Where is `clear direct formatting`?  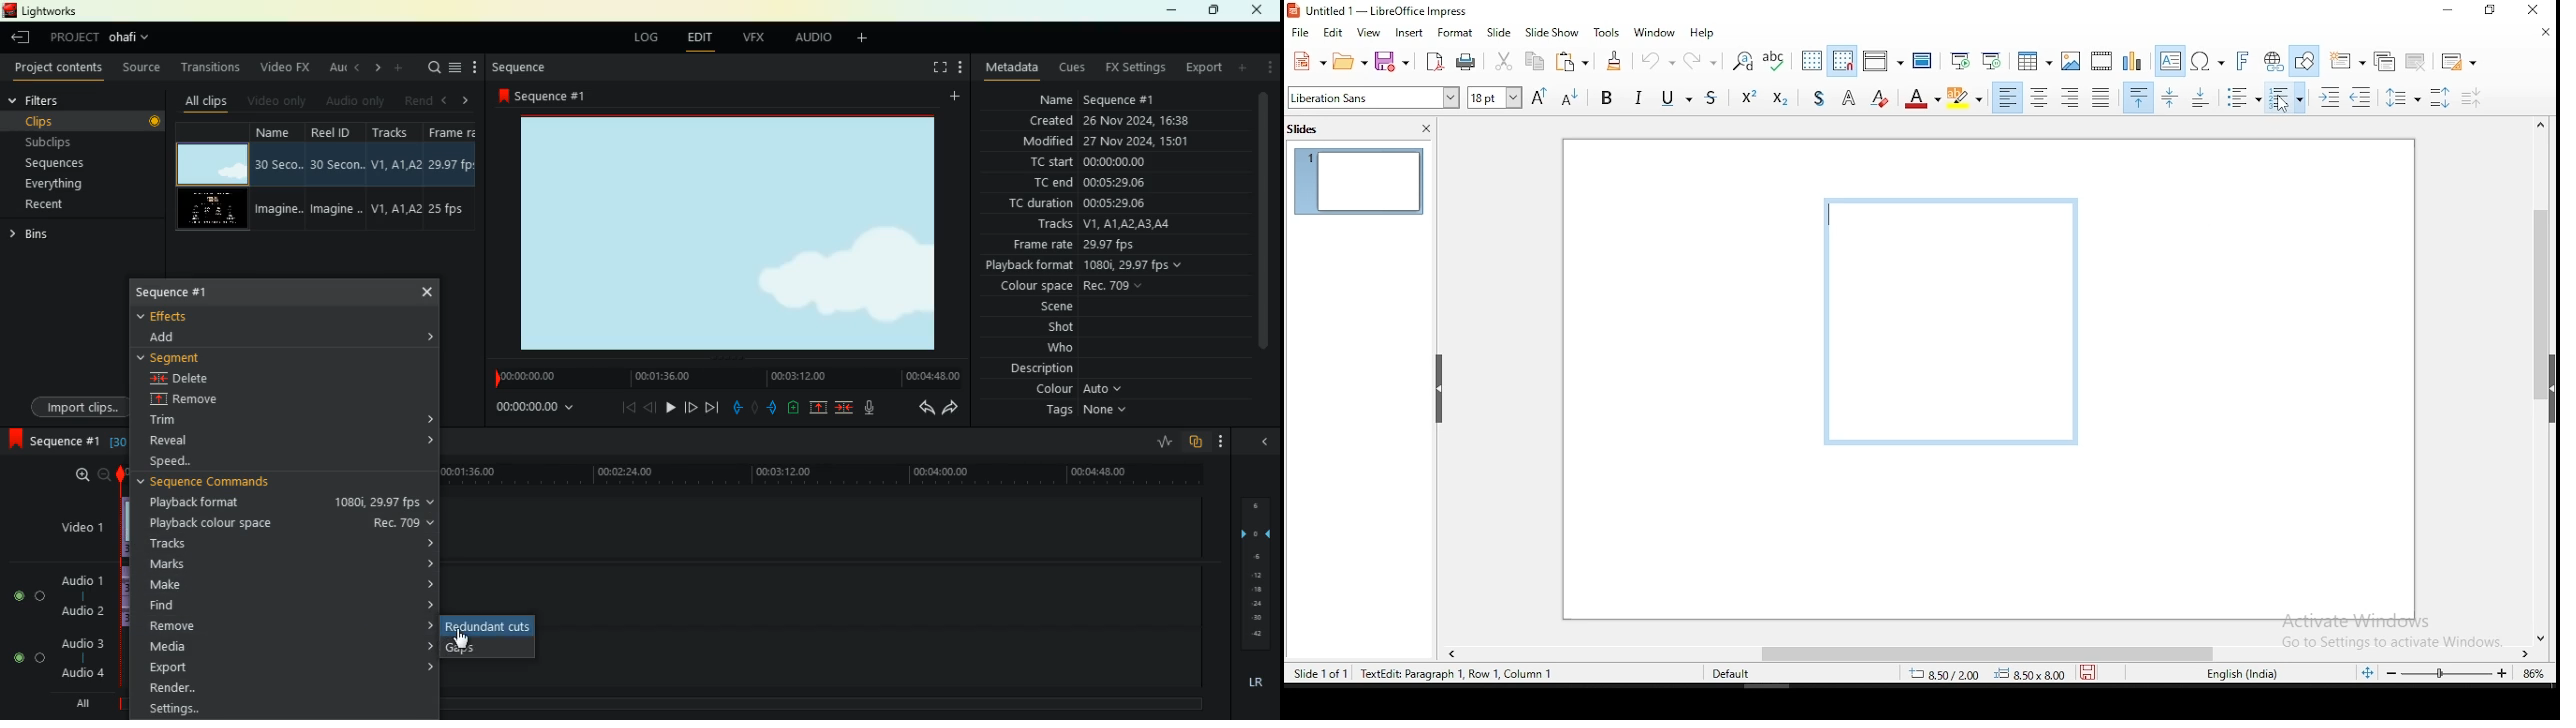
clear direct formatting is located at coordinates (1879, 99).